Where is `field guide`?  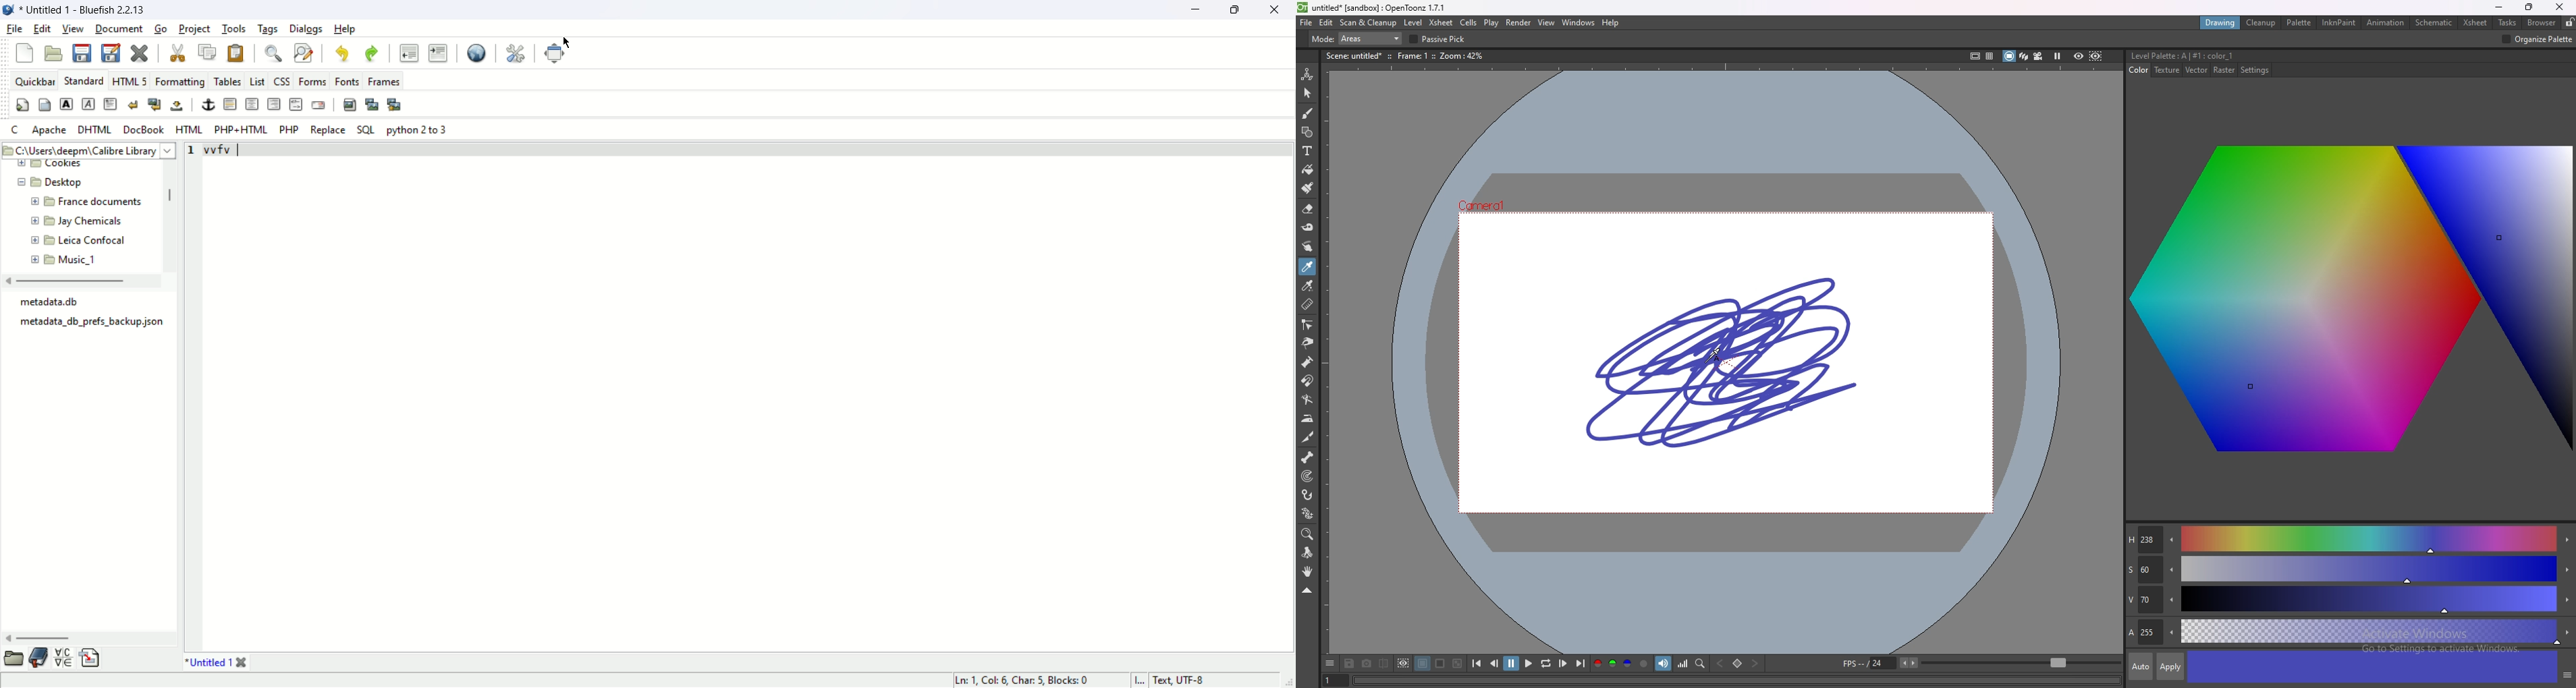
field guide is located at coordinates (1990, 56).